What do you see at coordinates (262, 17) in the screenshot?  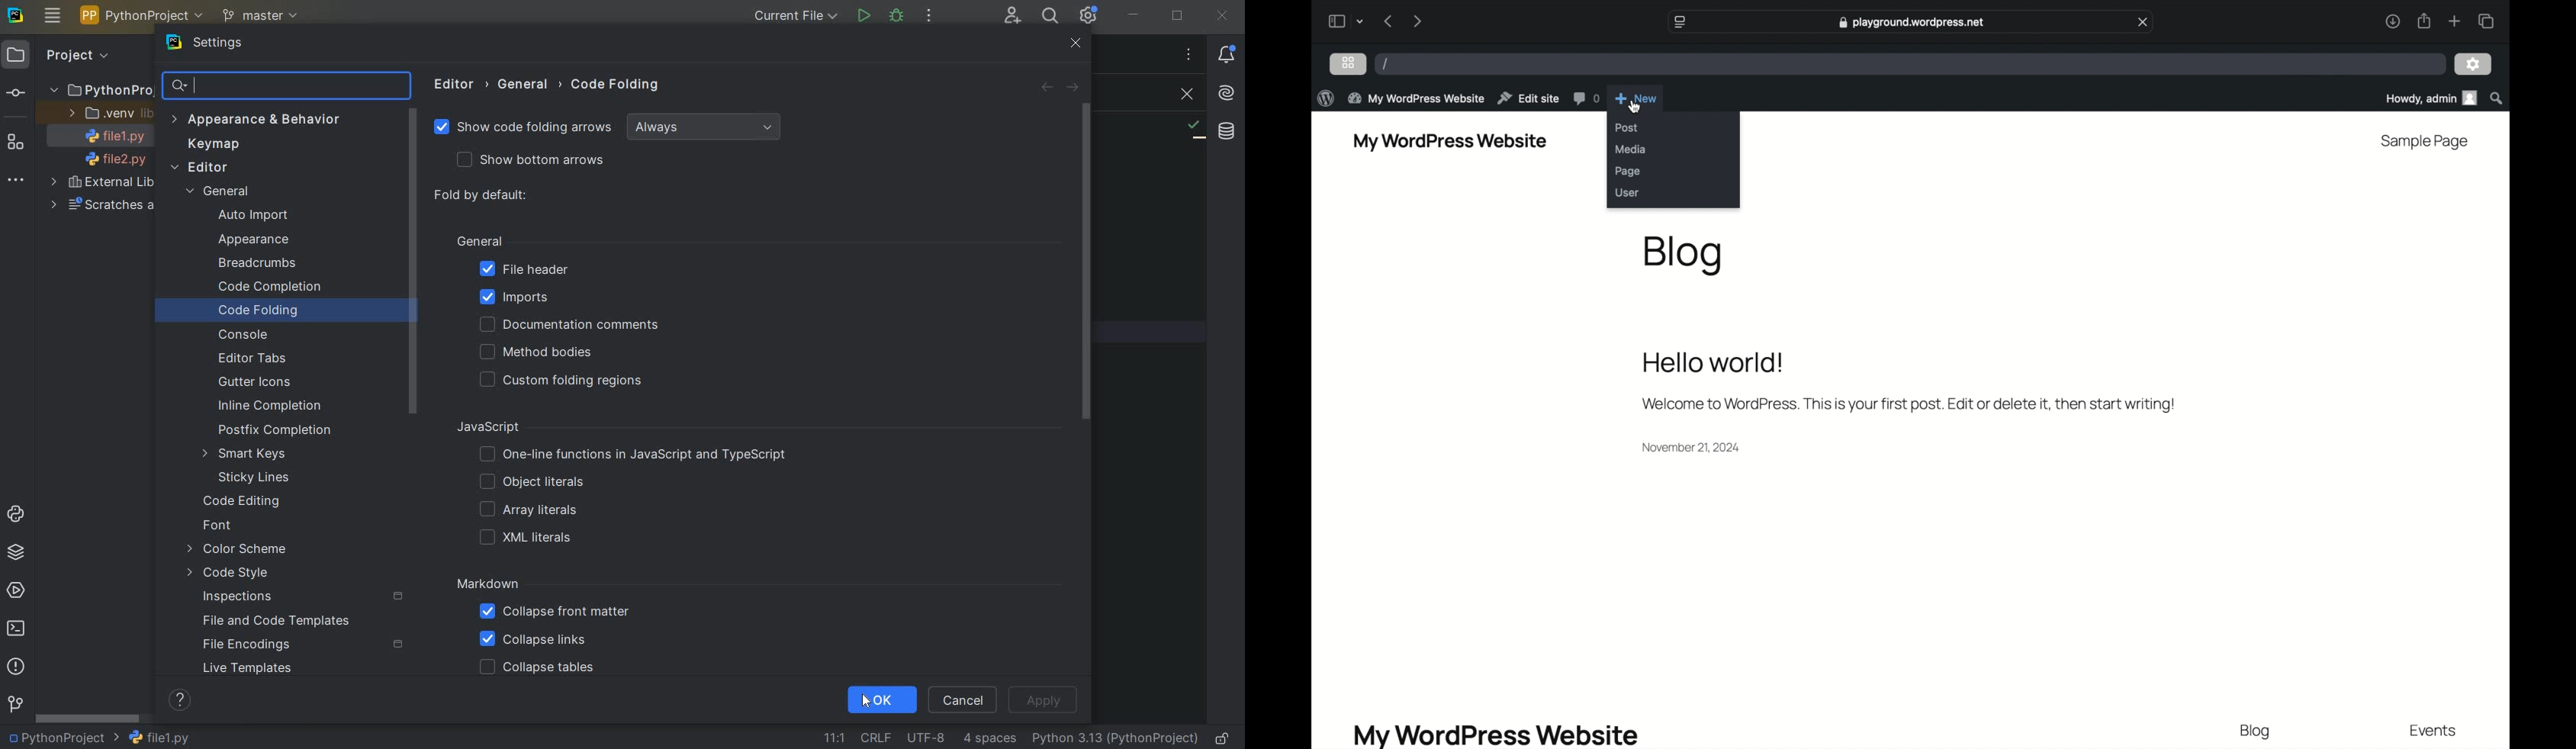 I see `MASTER` at bounding box center [262, 17].